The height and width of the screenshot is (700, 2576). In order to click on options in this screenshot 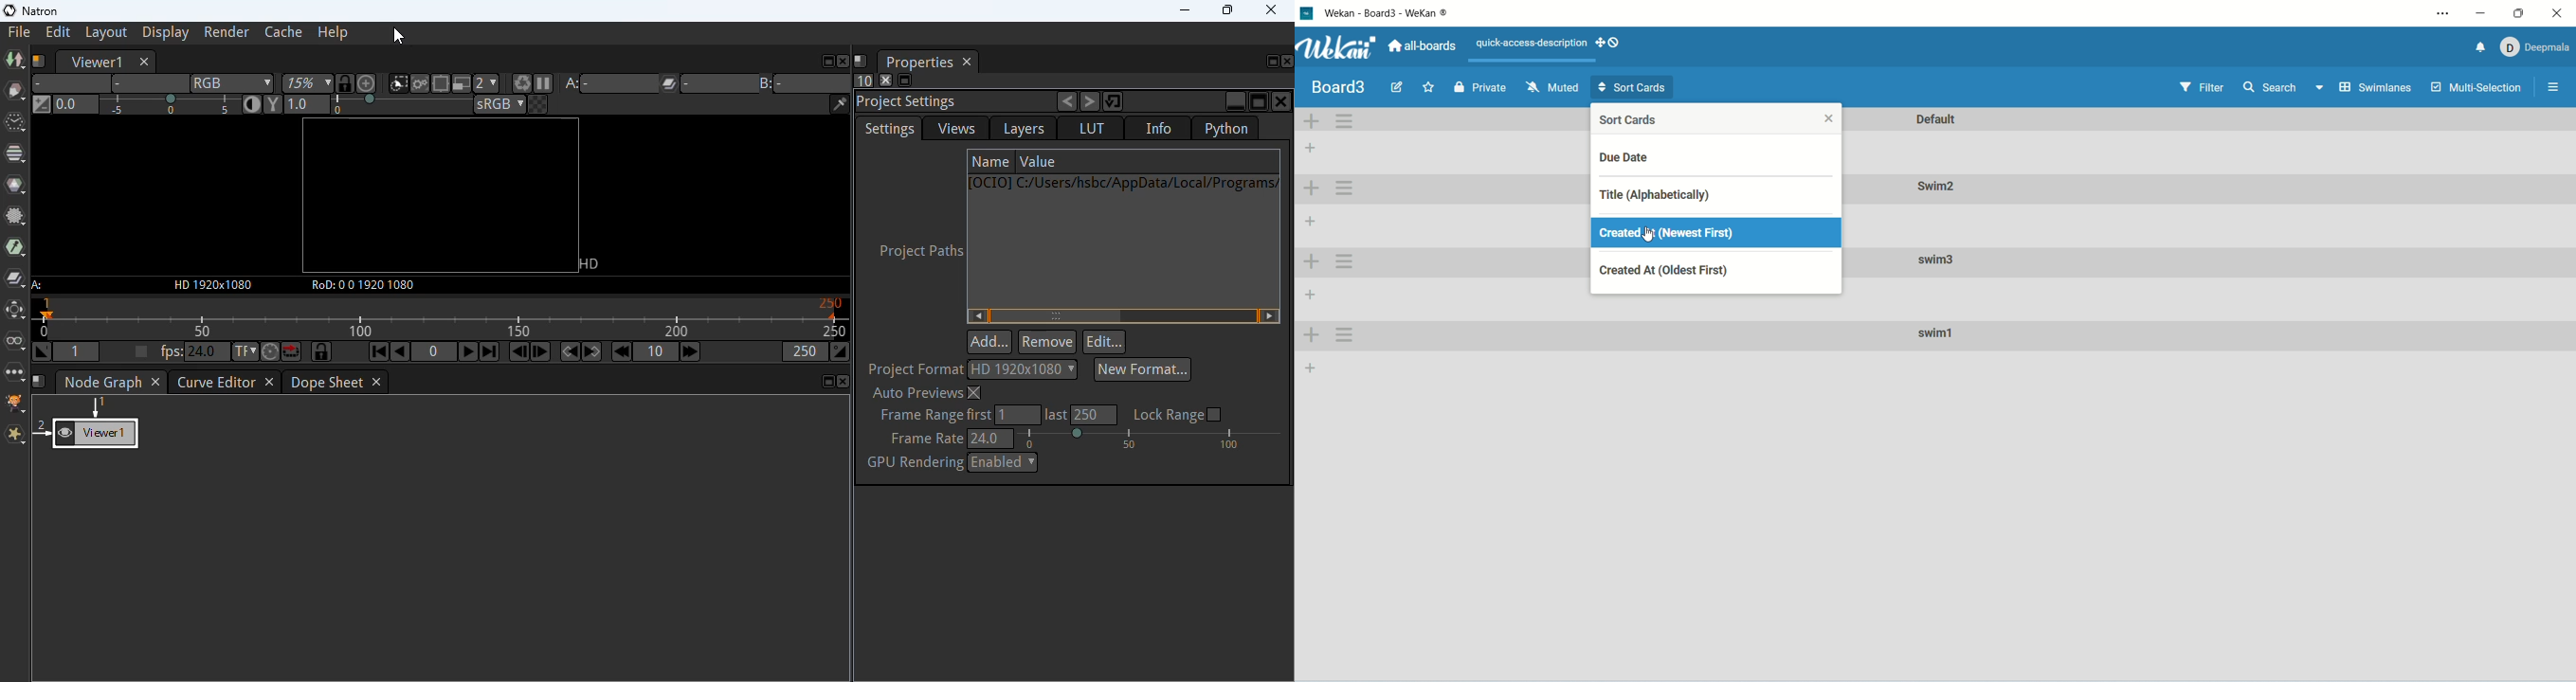, I will do `click(2555, 87)`.